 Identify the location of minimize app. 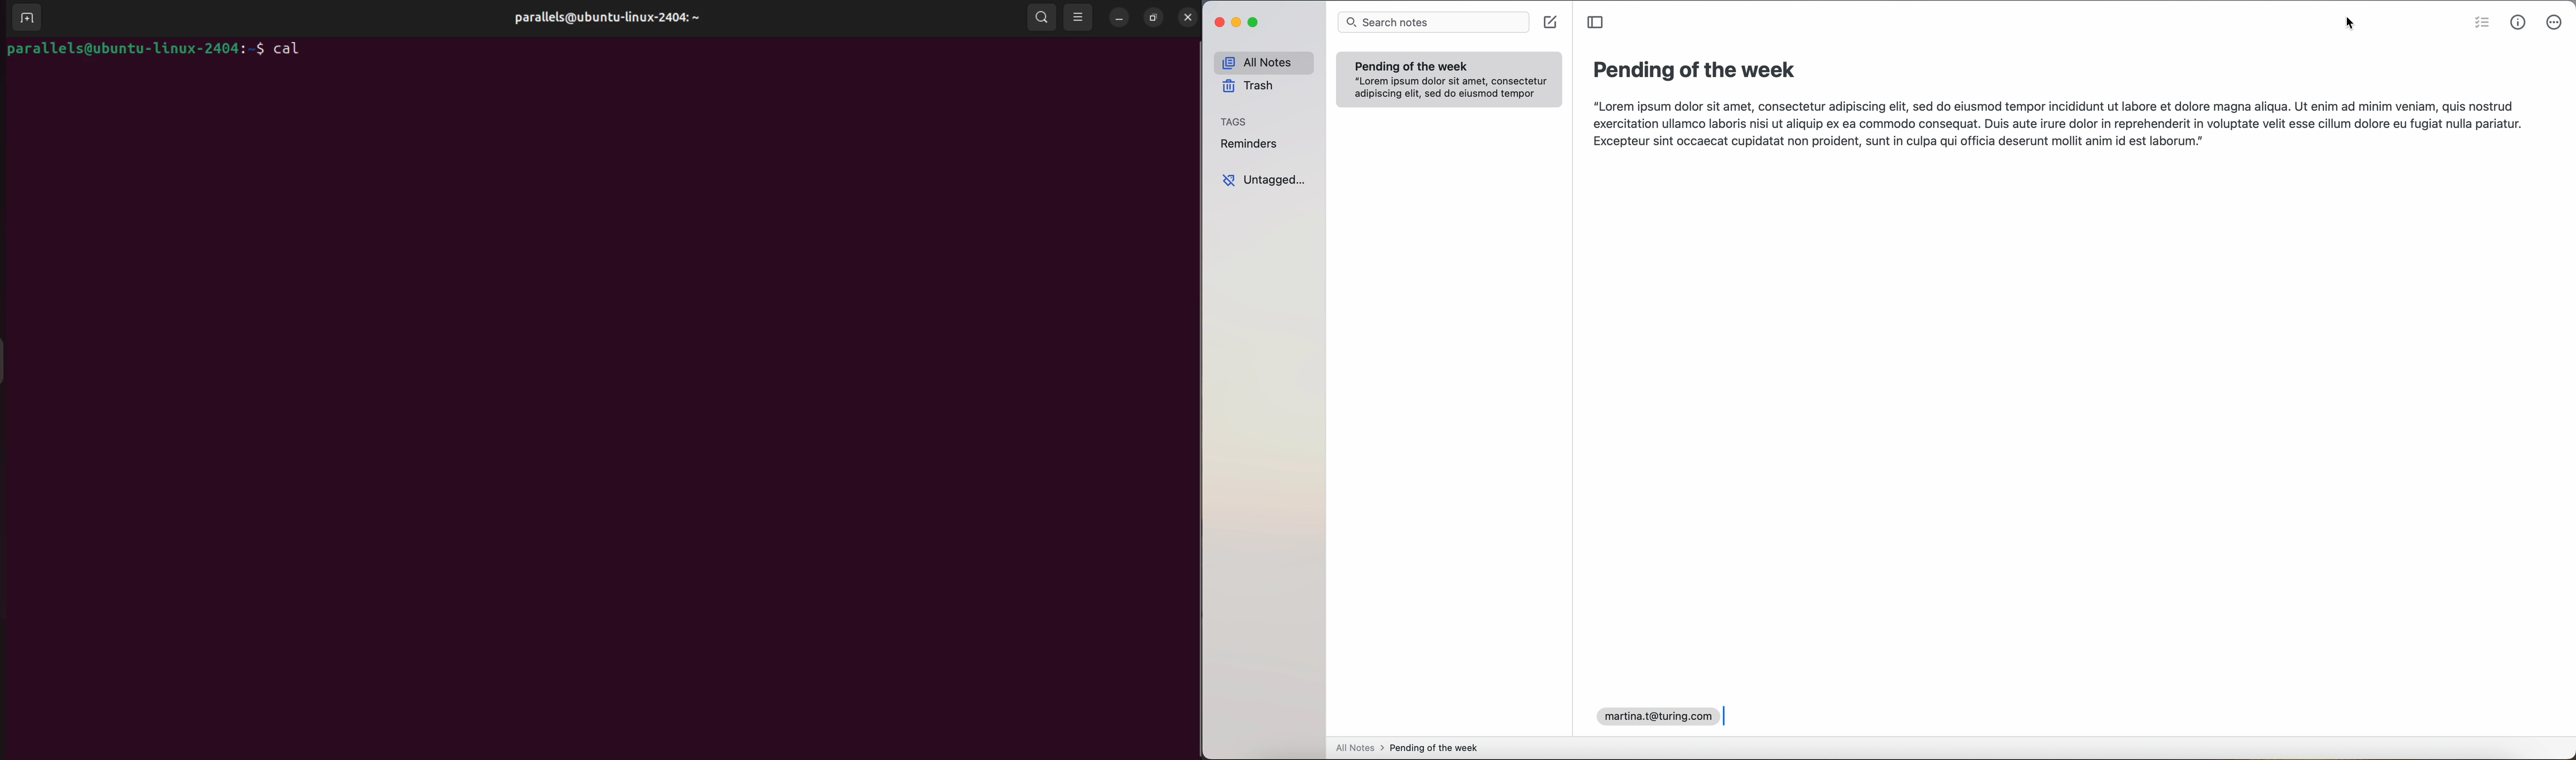
(1237, 22).